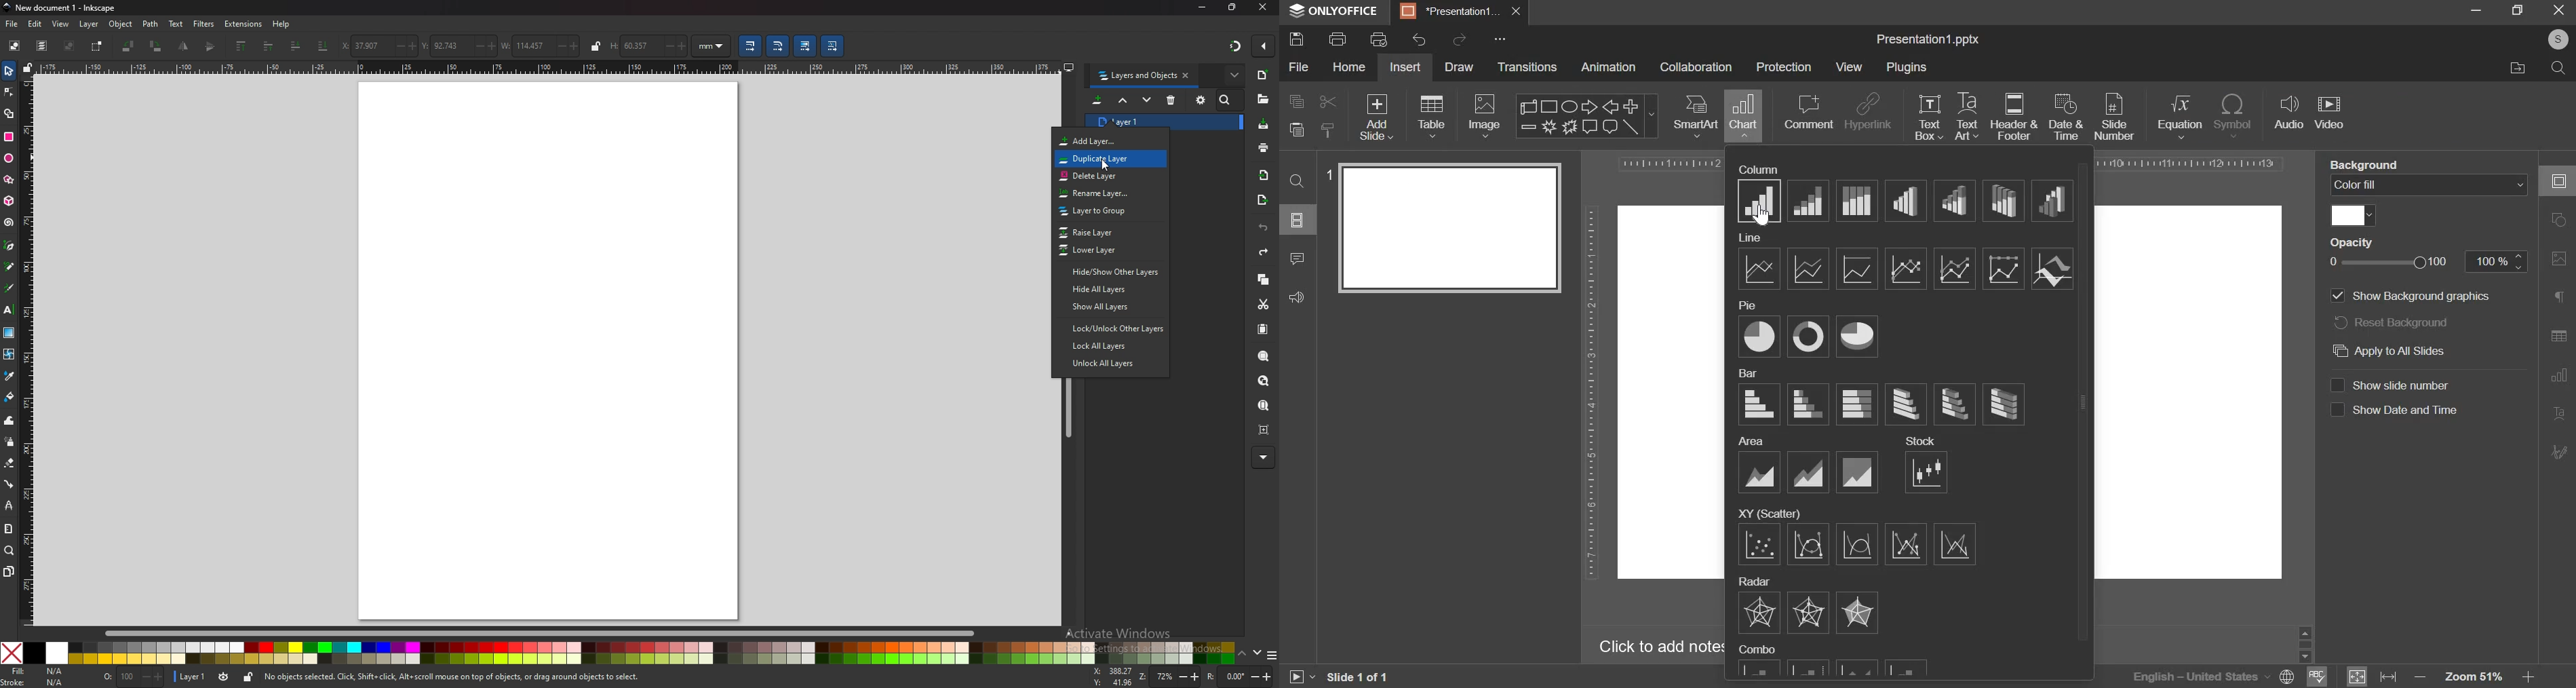 Image resolution: width=2576 pixels, height=700 pixels. Describe the element at coordinates (10, 396) in the screenshot. I see `fill bucket` at that location.